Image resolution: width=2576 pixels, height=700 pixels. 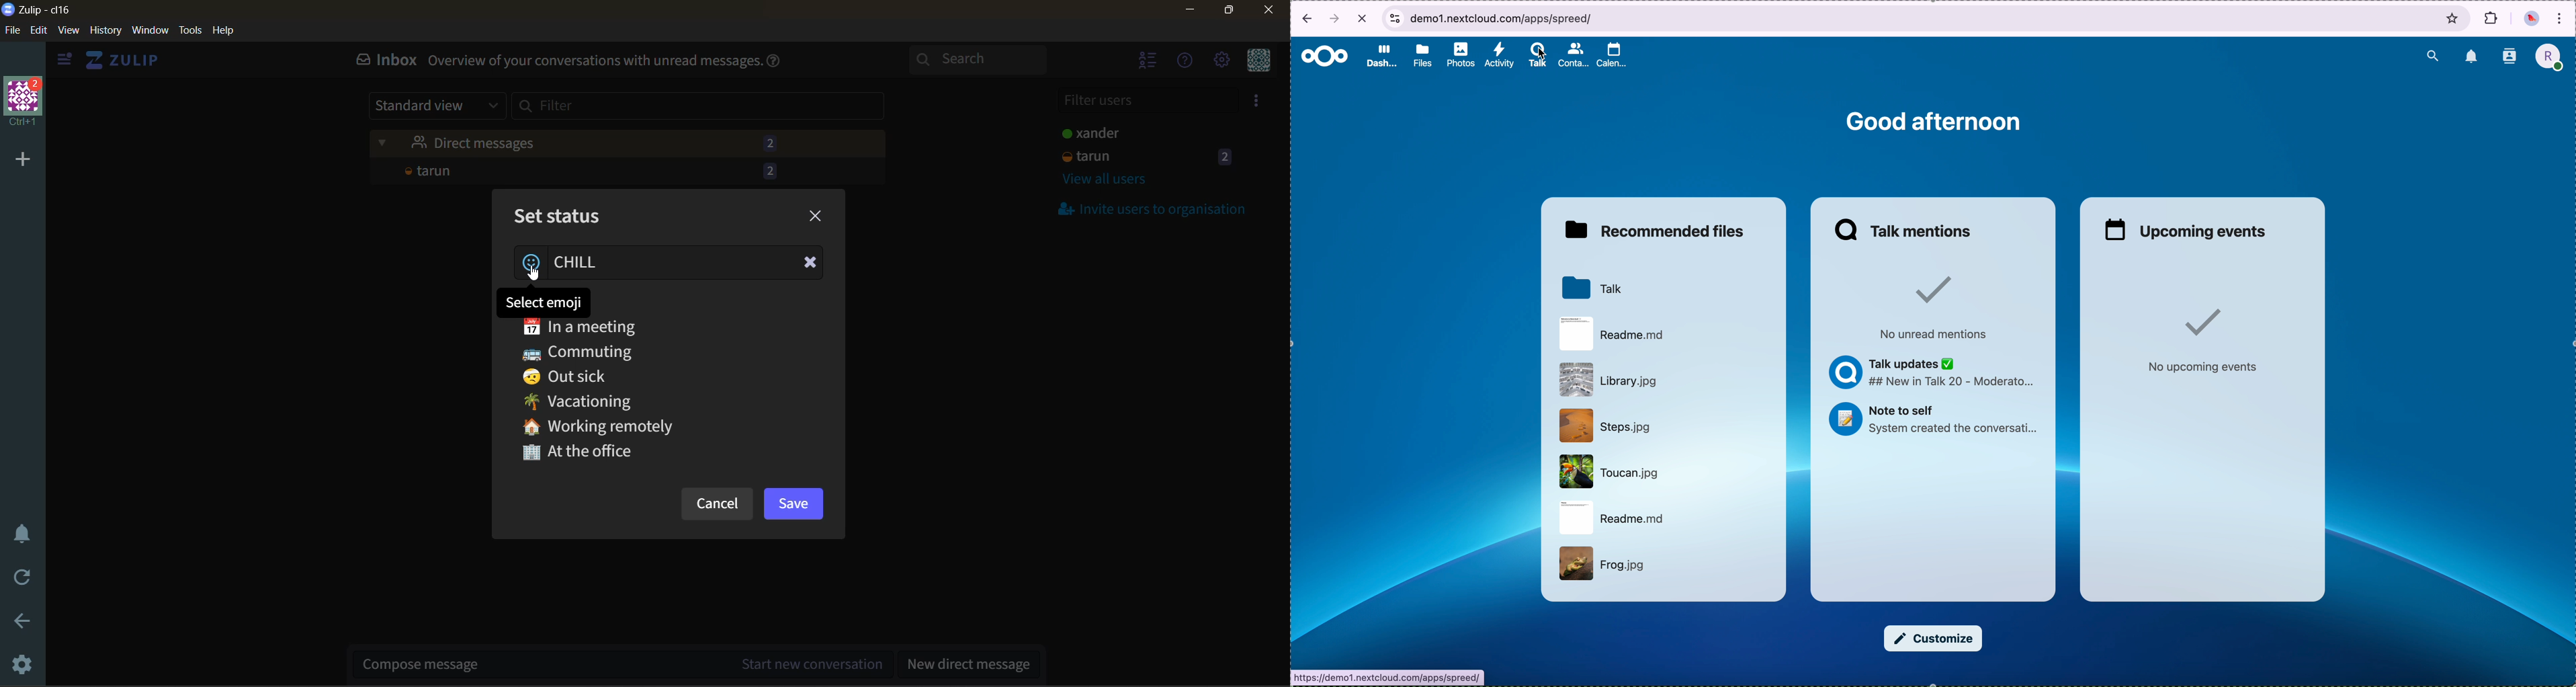 I want to click on personal menu, so click(x=1258, y=63).